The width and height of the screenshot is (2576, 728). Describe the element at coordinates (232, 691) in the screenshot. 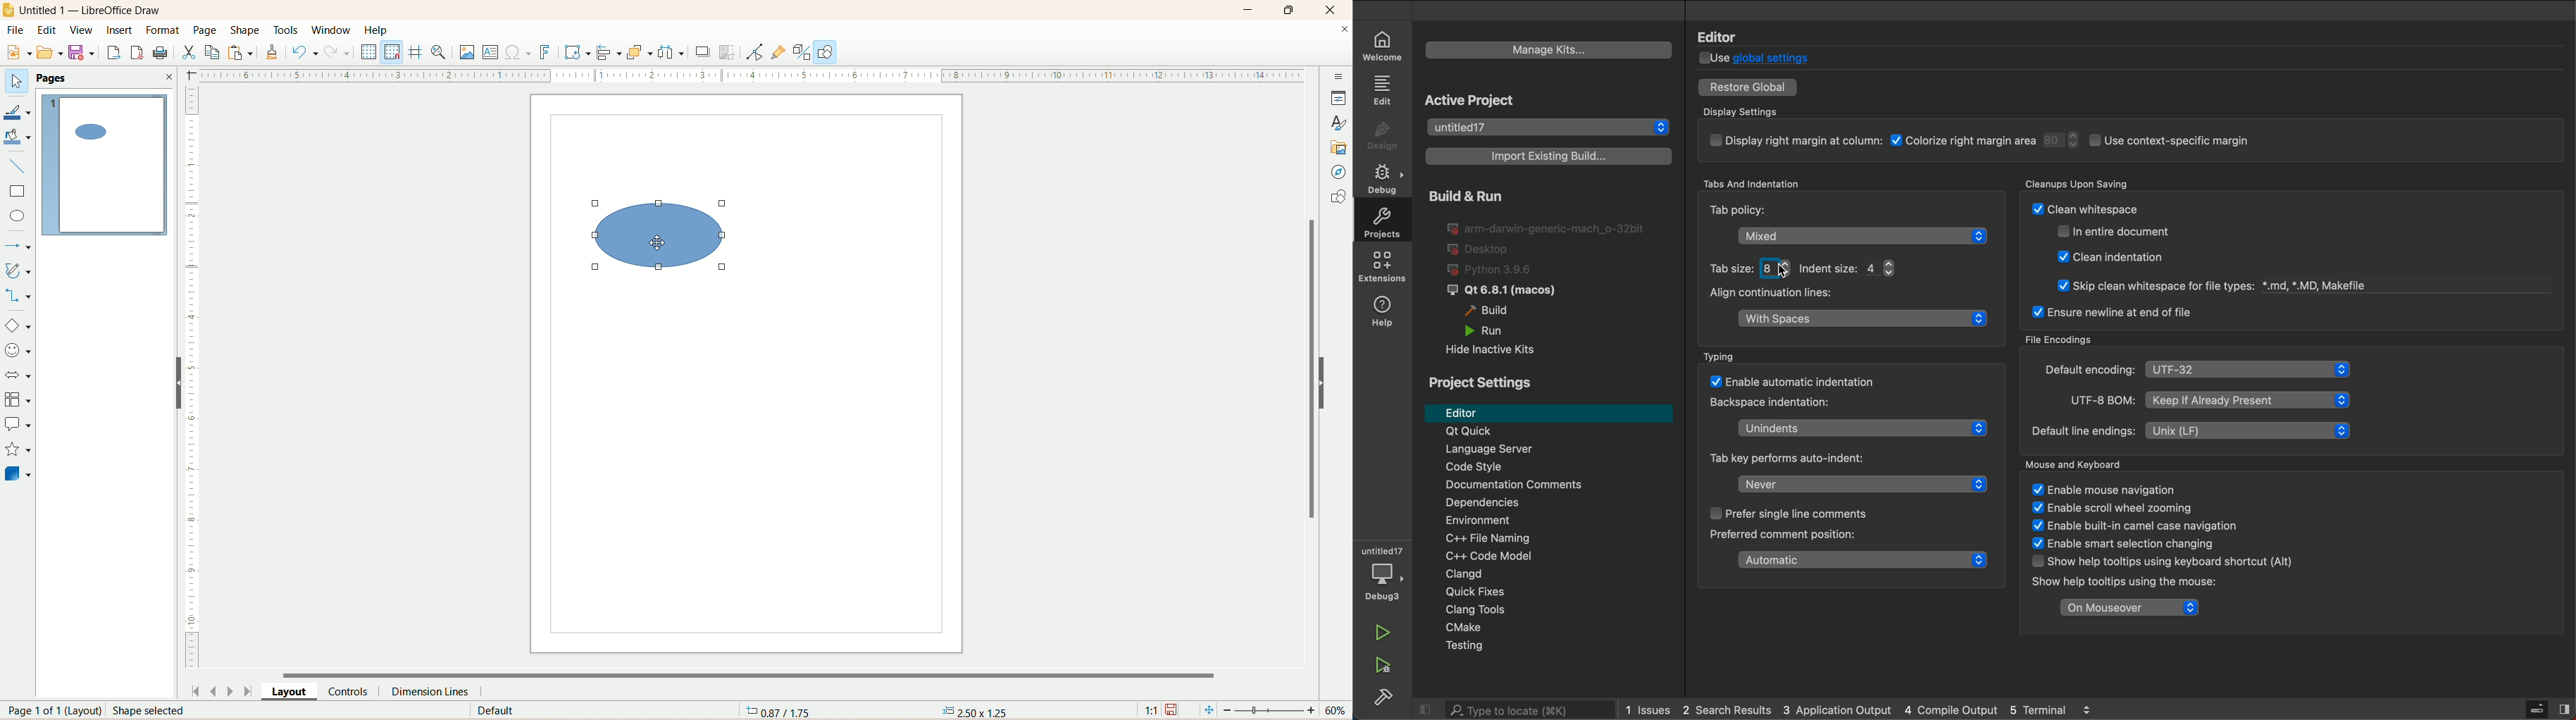

I see `next page` at that location.